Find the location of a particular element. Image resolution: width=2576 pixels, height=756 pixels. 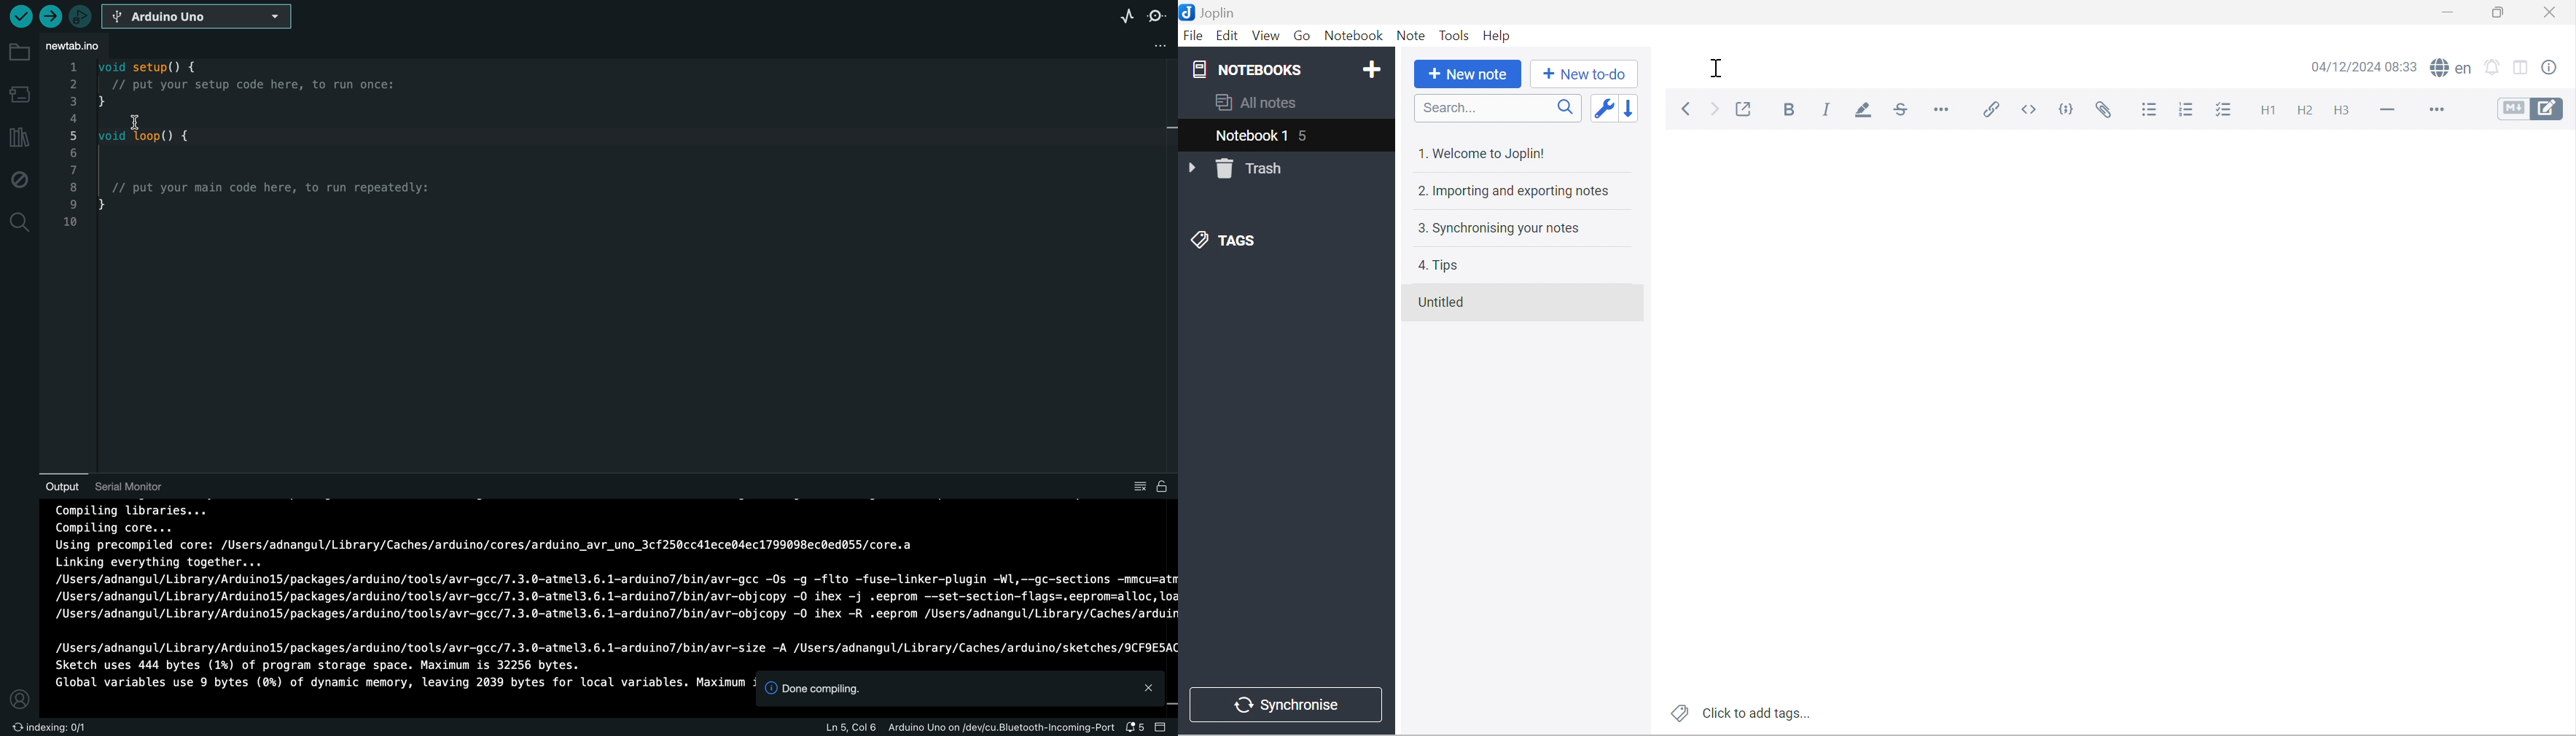

Bulleted list is located at coordinates (2155, 112).